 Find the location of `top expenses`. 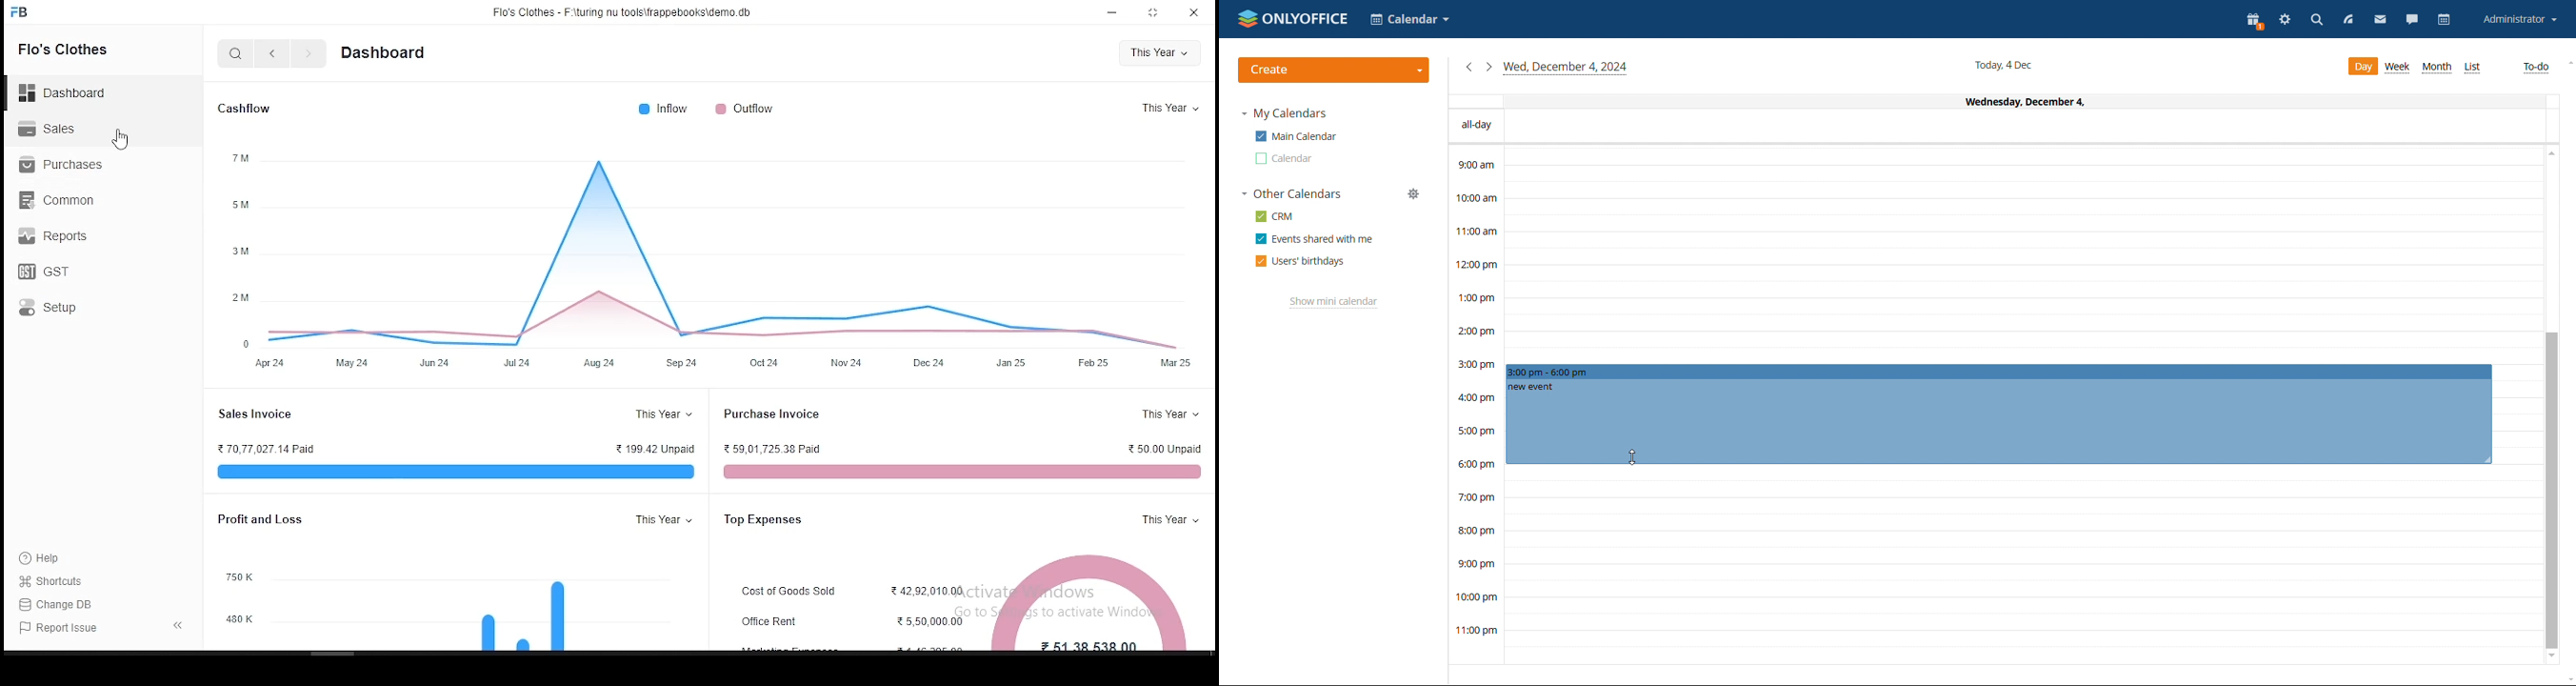

top expenses is located at coordinates (776, 520).